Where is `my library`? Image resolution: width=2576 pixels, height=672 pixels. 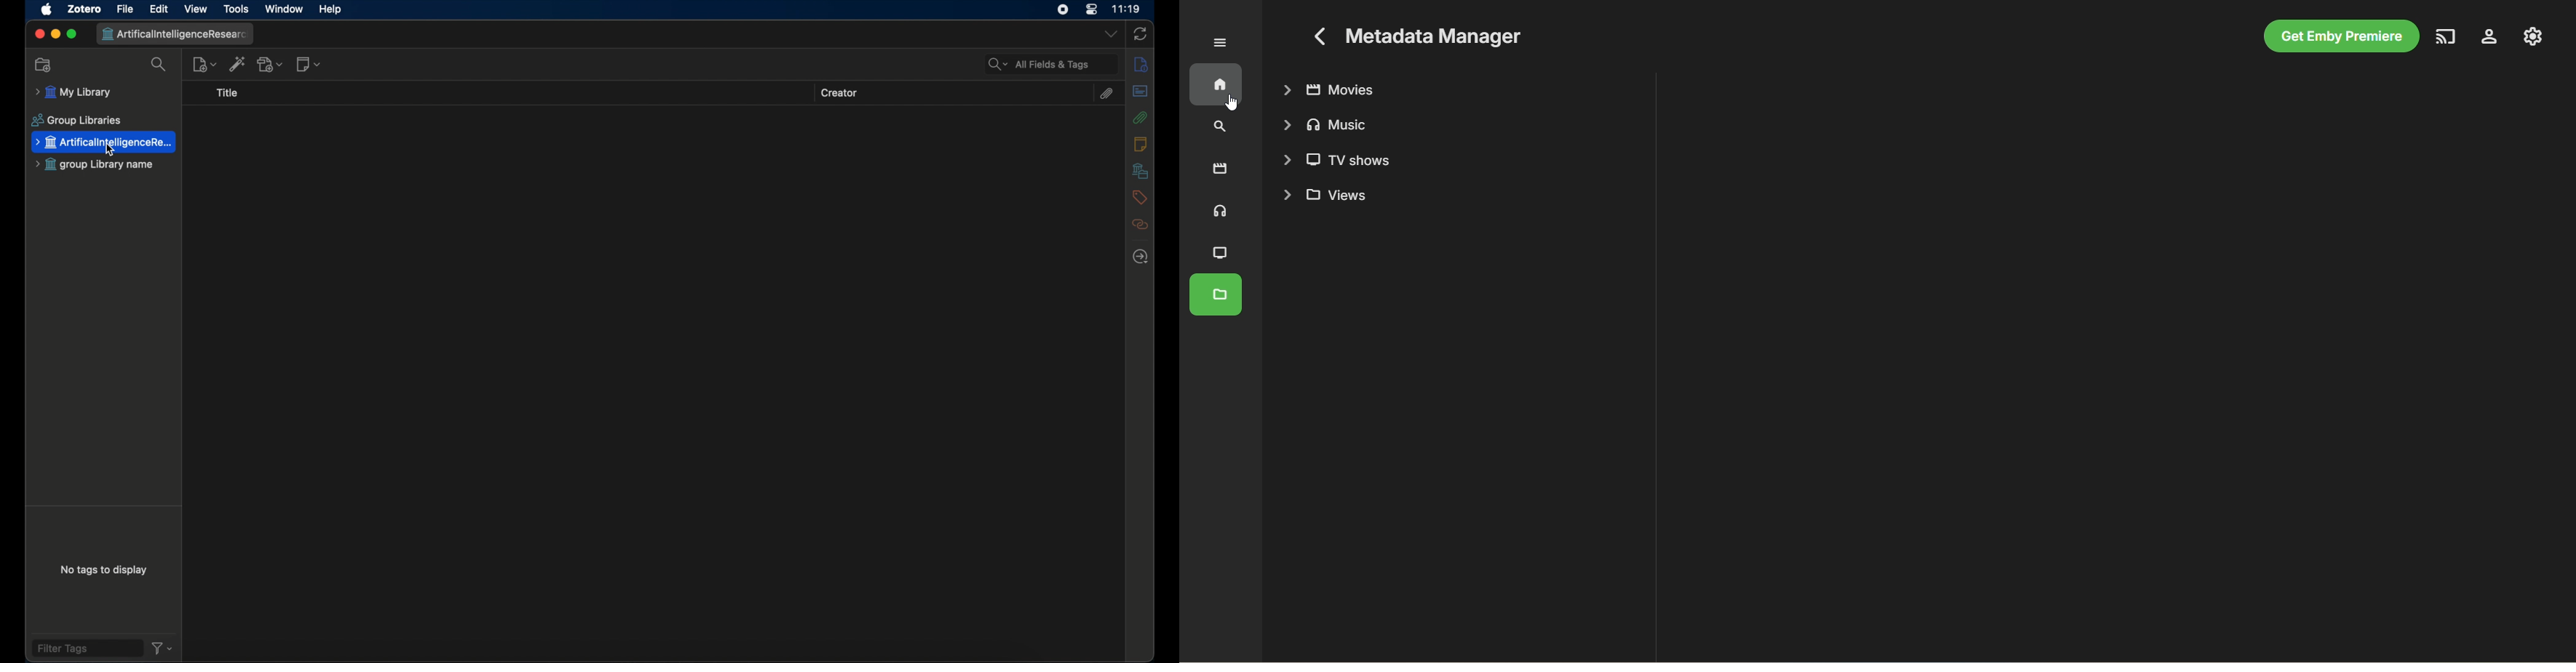 my library is located at coordinates (104, 92).